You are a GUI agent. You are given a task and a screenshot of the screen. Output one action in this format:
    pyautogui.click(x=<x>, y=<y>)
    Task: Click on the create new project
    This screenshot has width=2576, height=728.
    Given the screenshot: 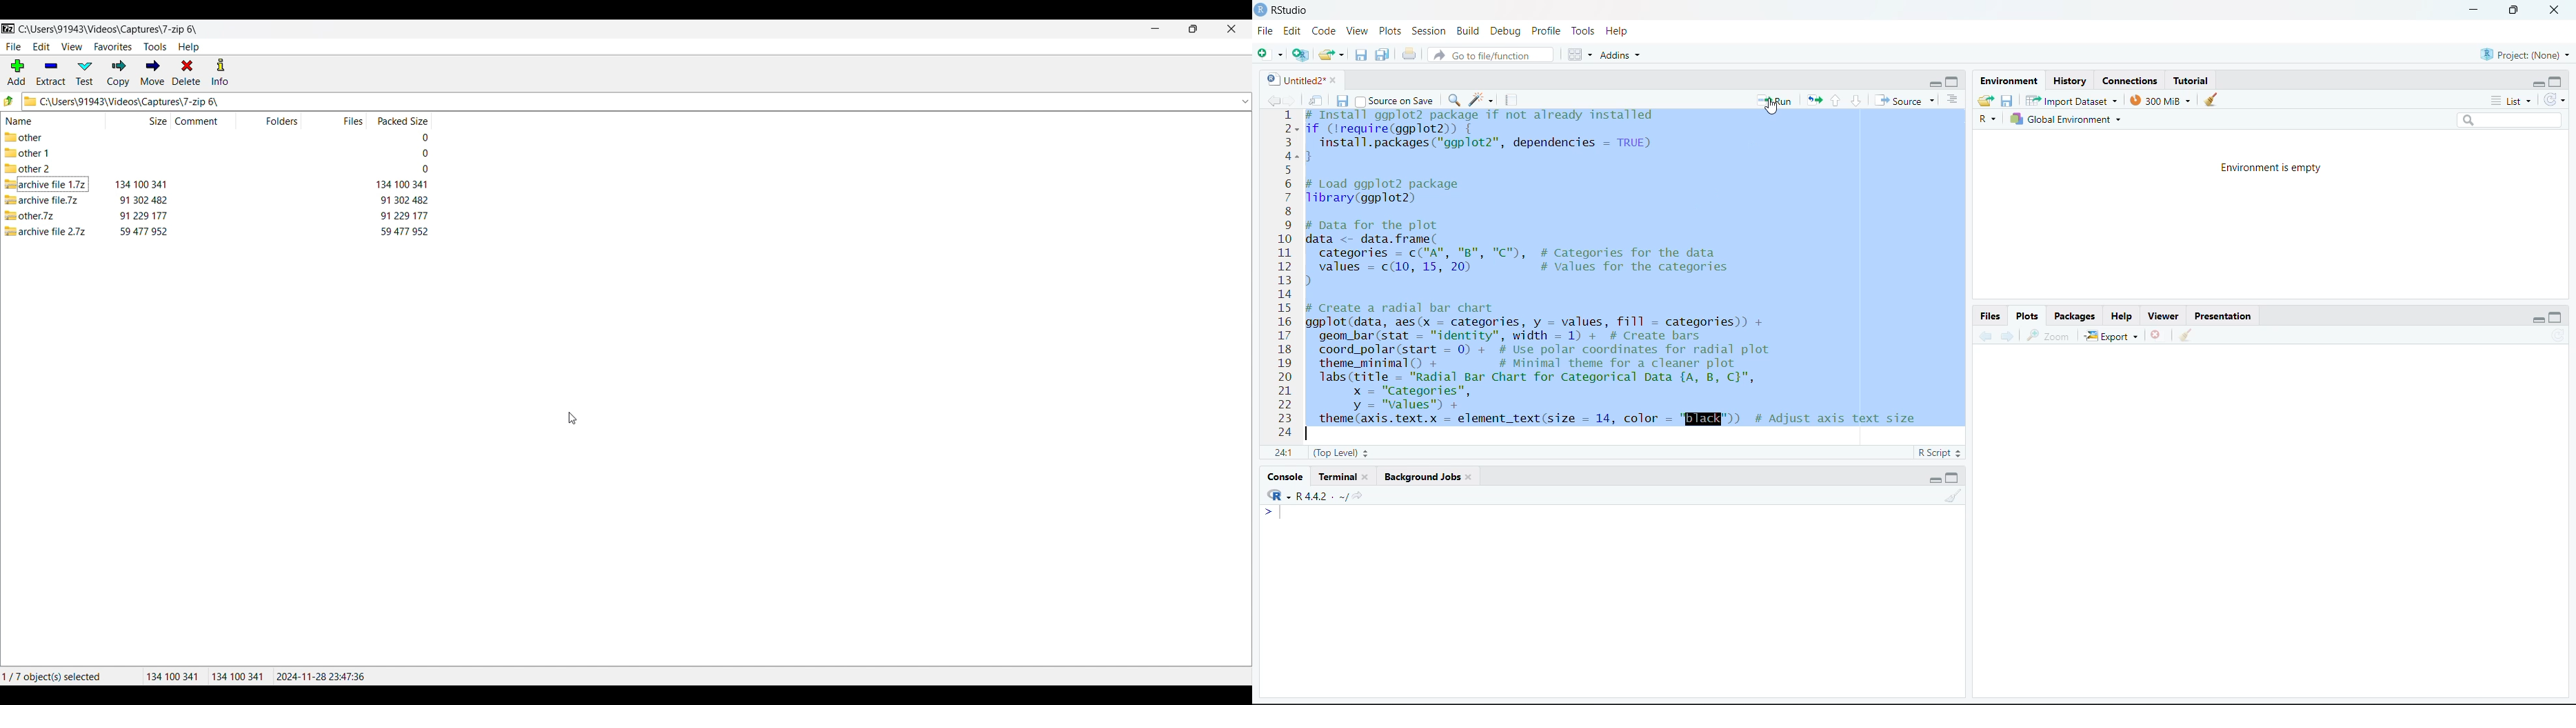 What is the action you would take?
    pyautogui.click(x=1299, y=55)
    